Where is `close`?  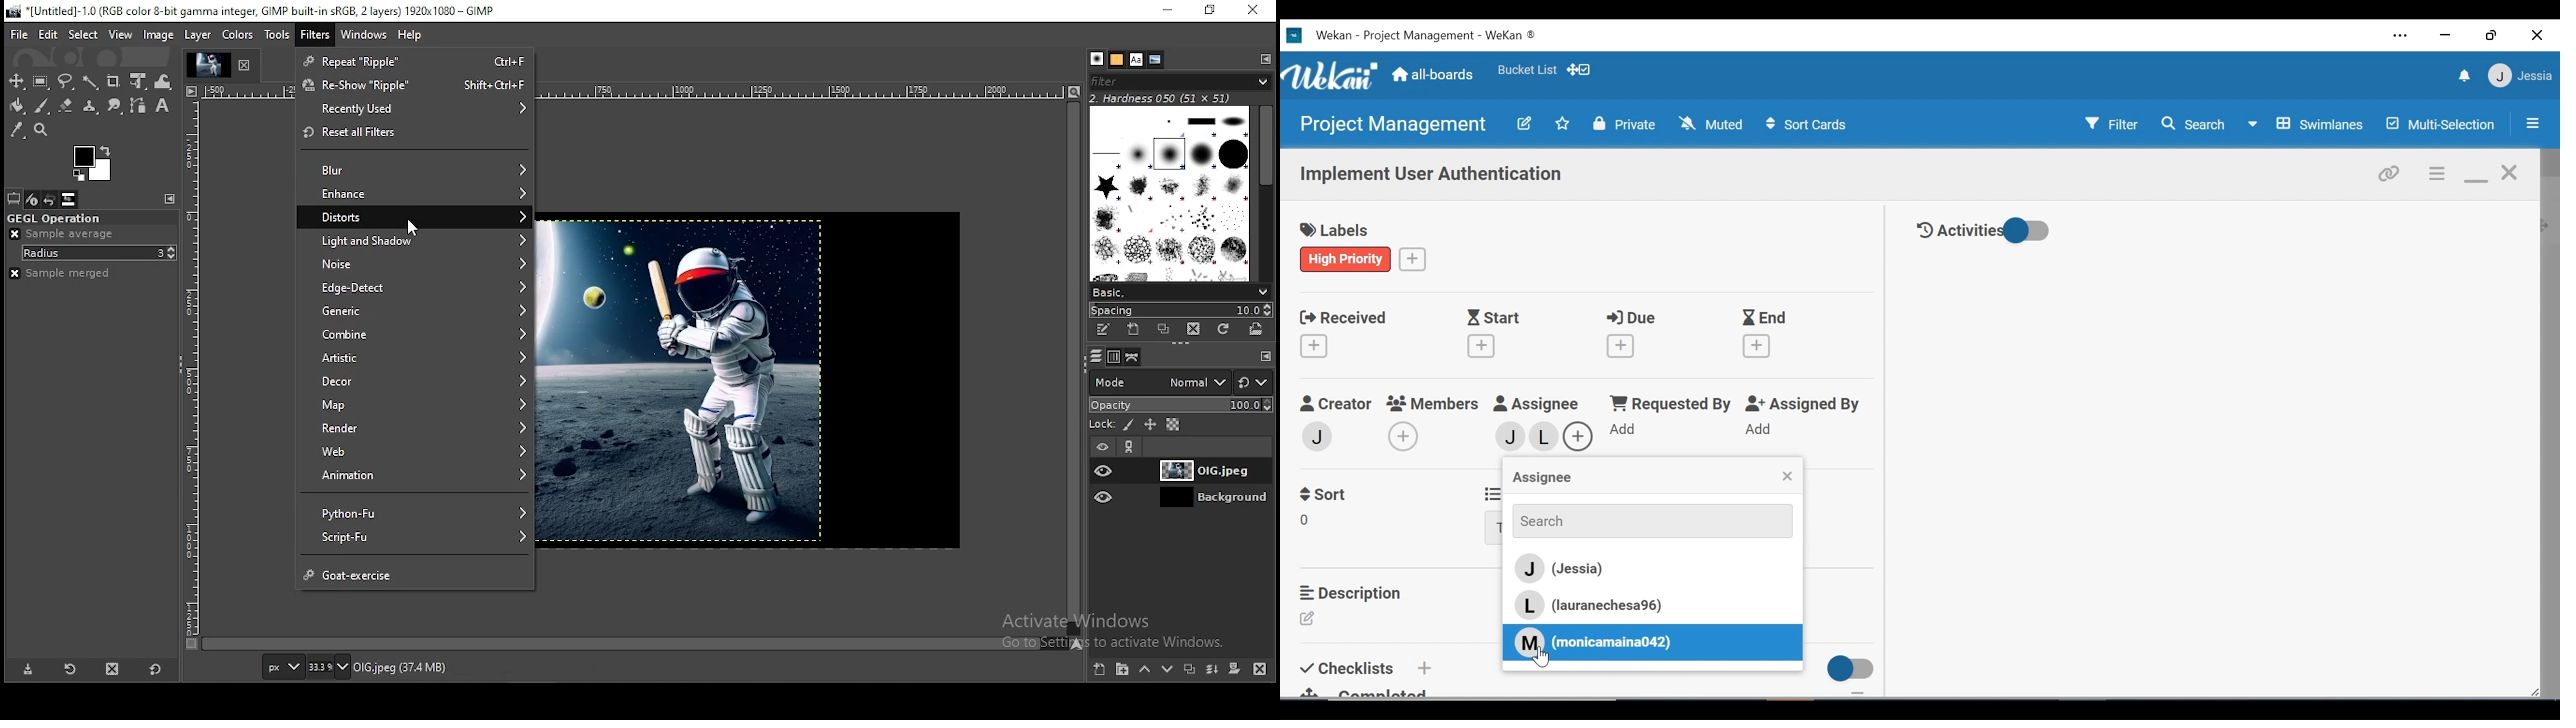
close is located at coordinates (2511, 173).